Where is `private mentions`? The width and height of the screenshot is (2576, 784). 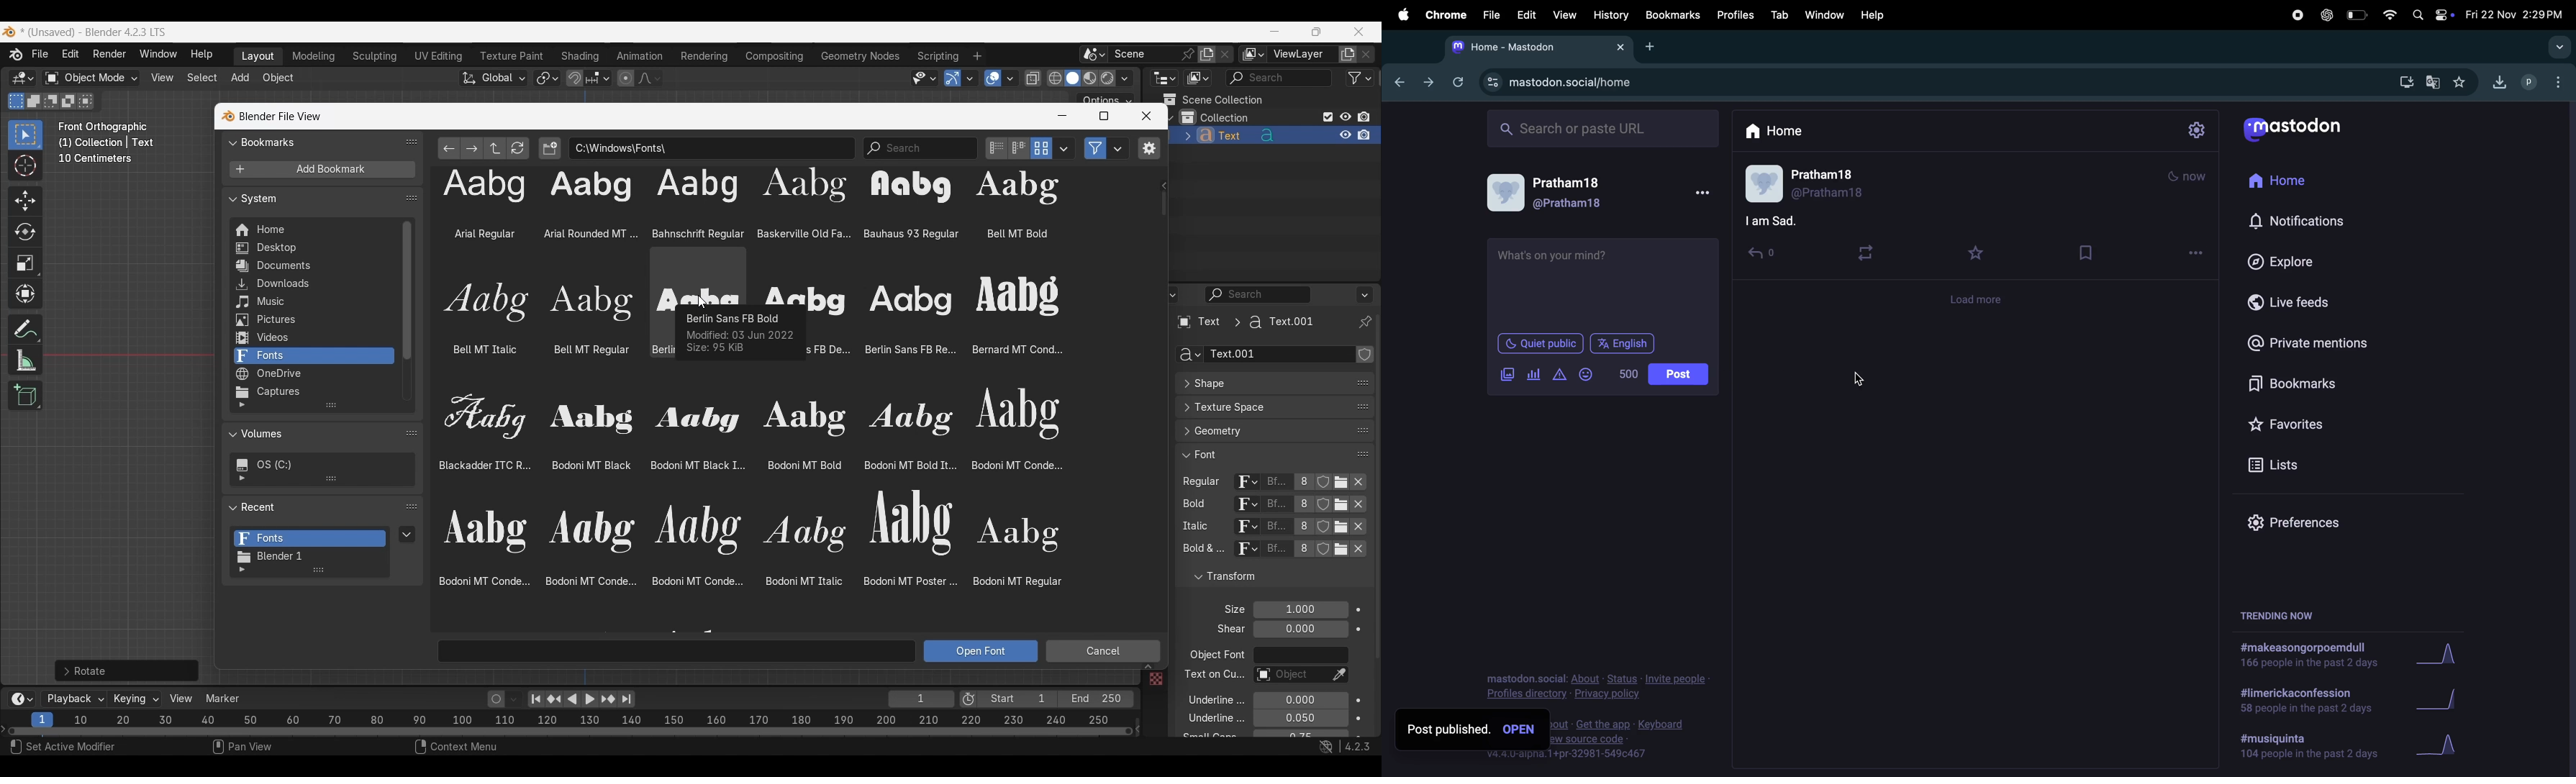 private mentions is located at coordinates (2325, 343).